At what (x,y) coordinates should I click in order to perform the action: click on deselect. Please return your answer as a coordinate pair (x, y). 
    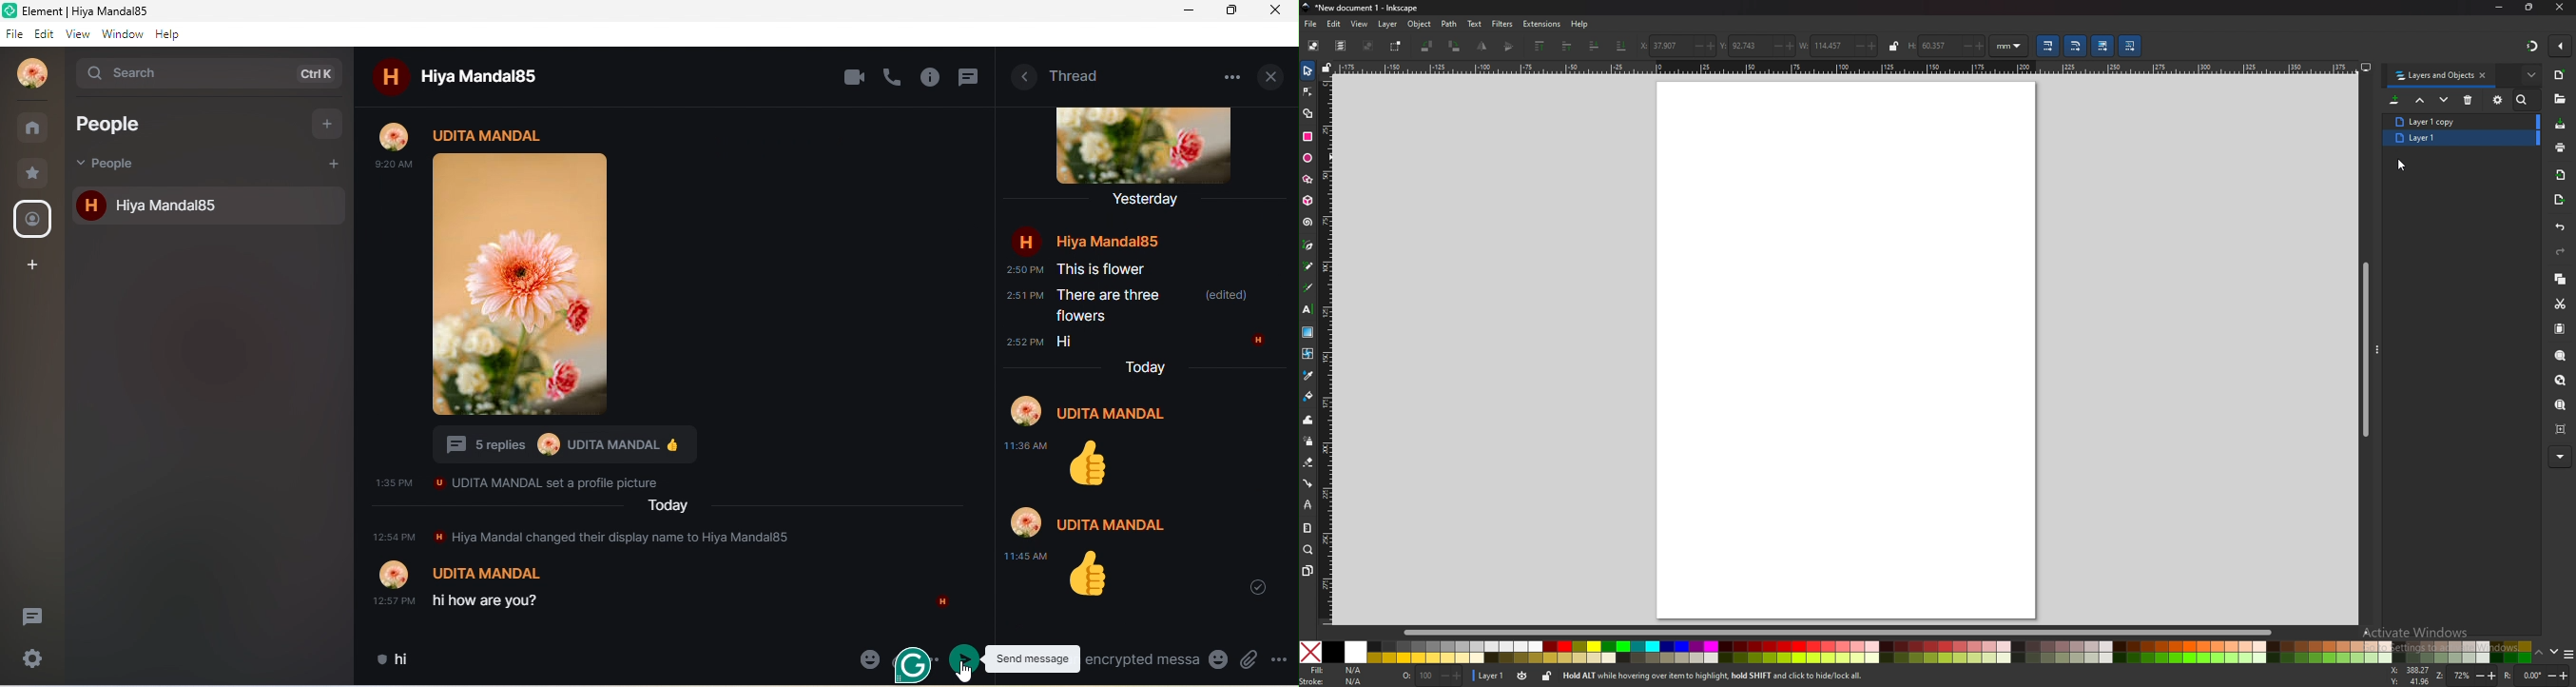
    Looking at the image, I should click on (1367, 46).